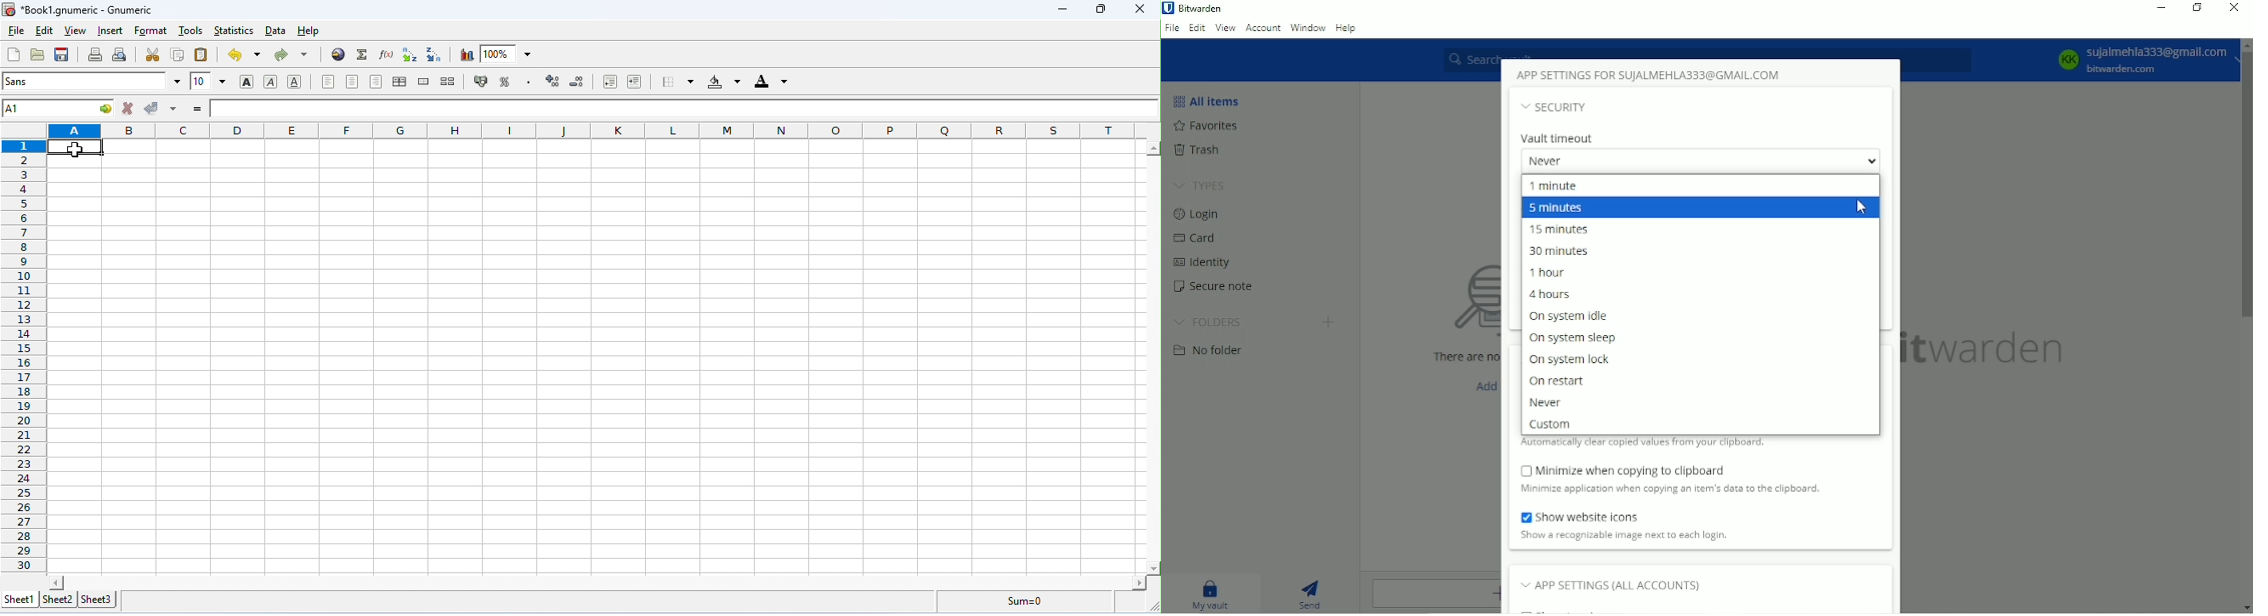 Image resolution: width=2268 pixels, height=616 pixels. I want to click on Trash, so click(1198, 149).